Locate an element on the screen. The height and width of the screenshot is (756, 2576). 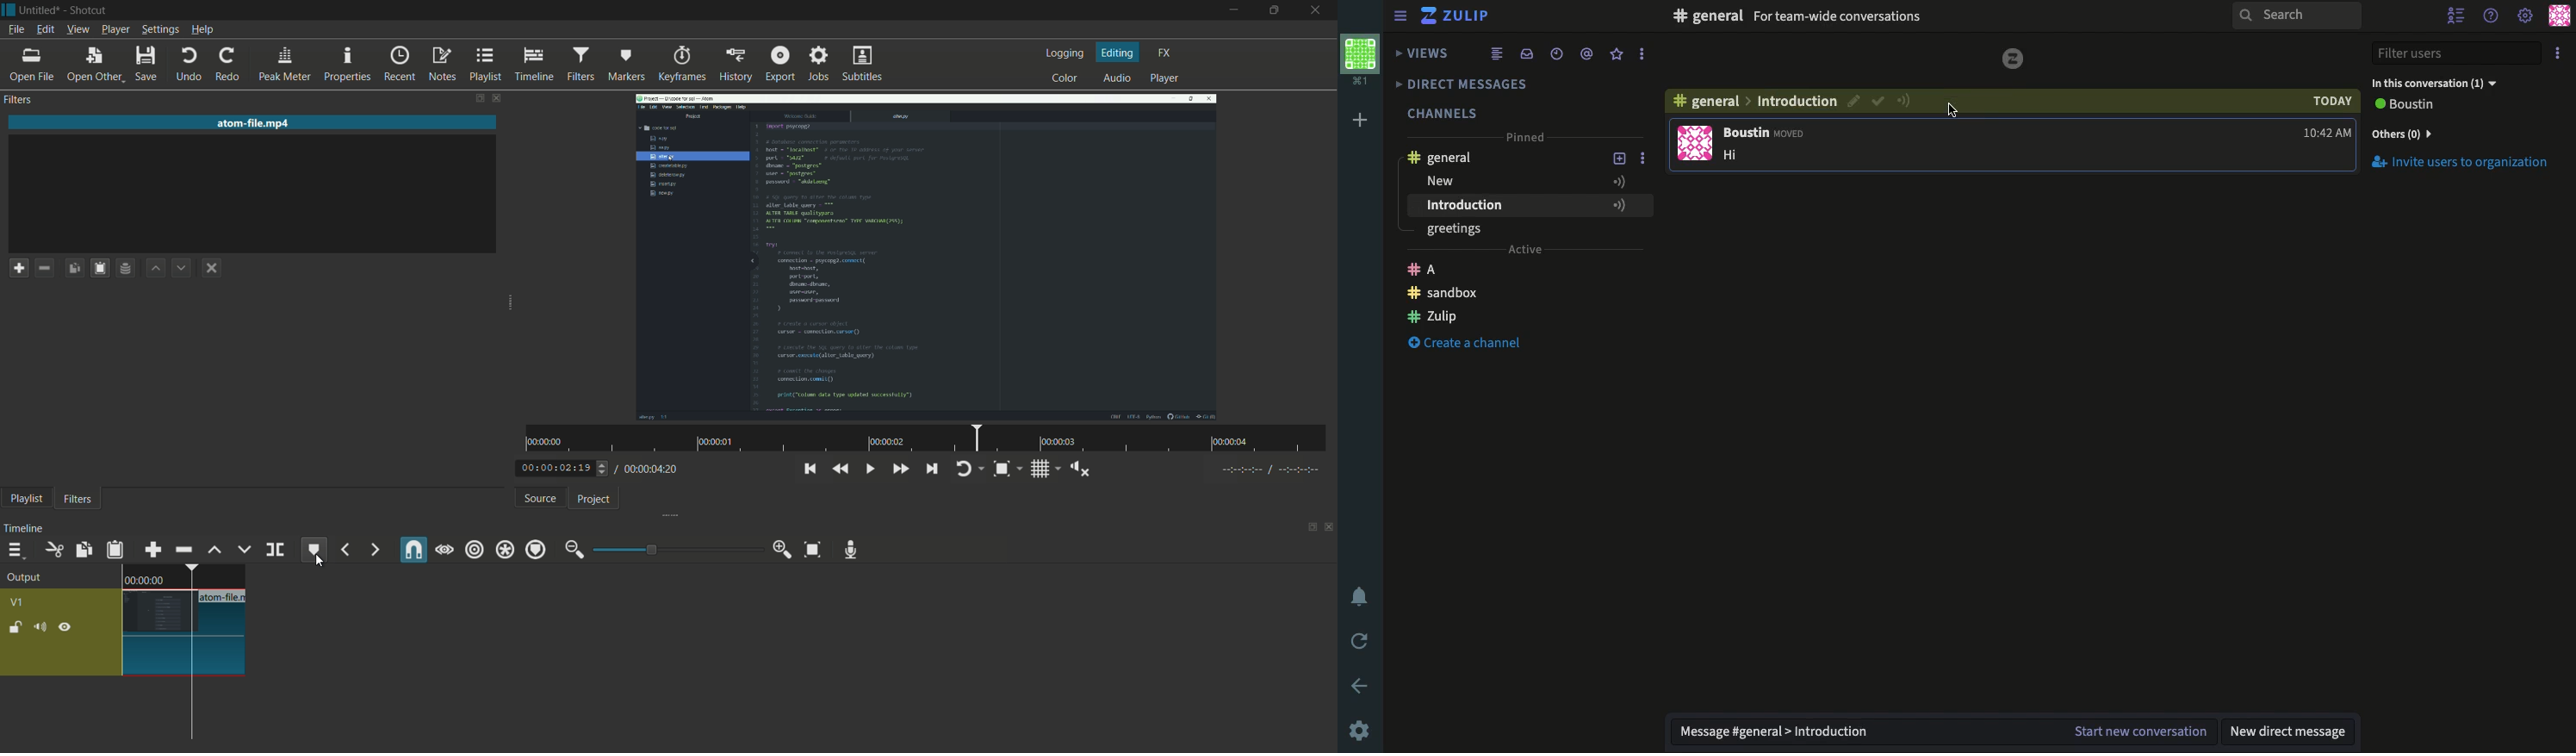
time is located at coordinates (144, 579).